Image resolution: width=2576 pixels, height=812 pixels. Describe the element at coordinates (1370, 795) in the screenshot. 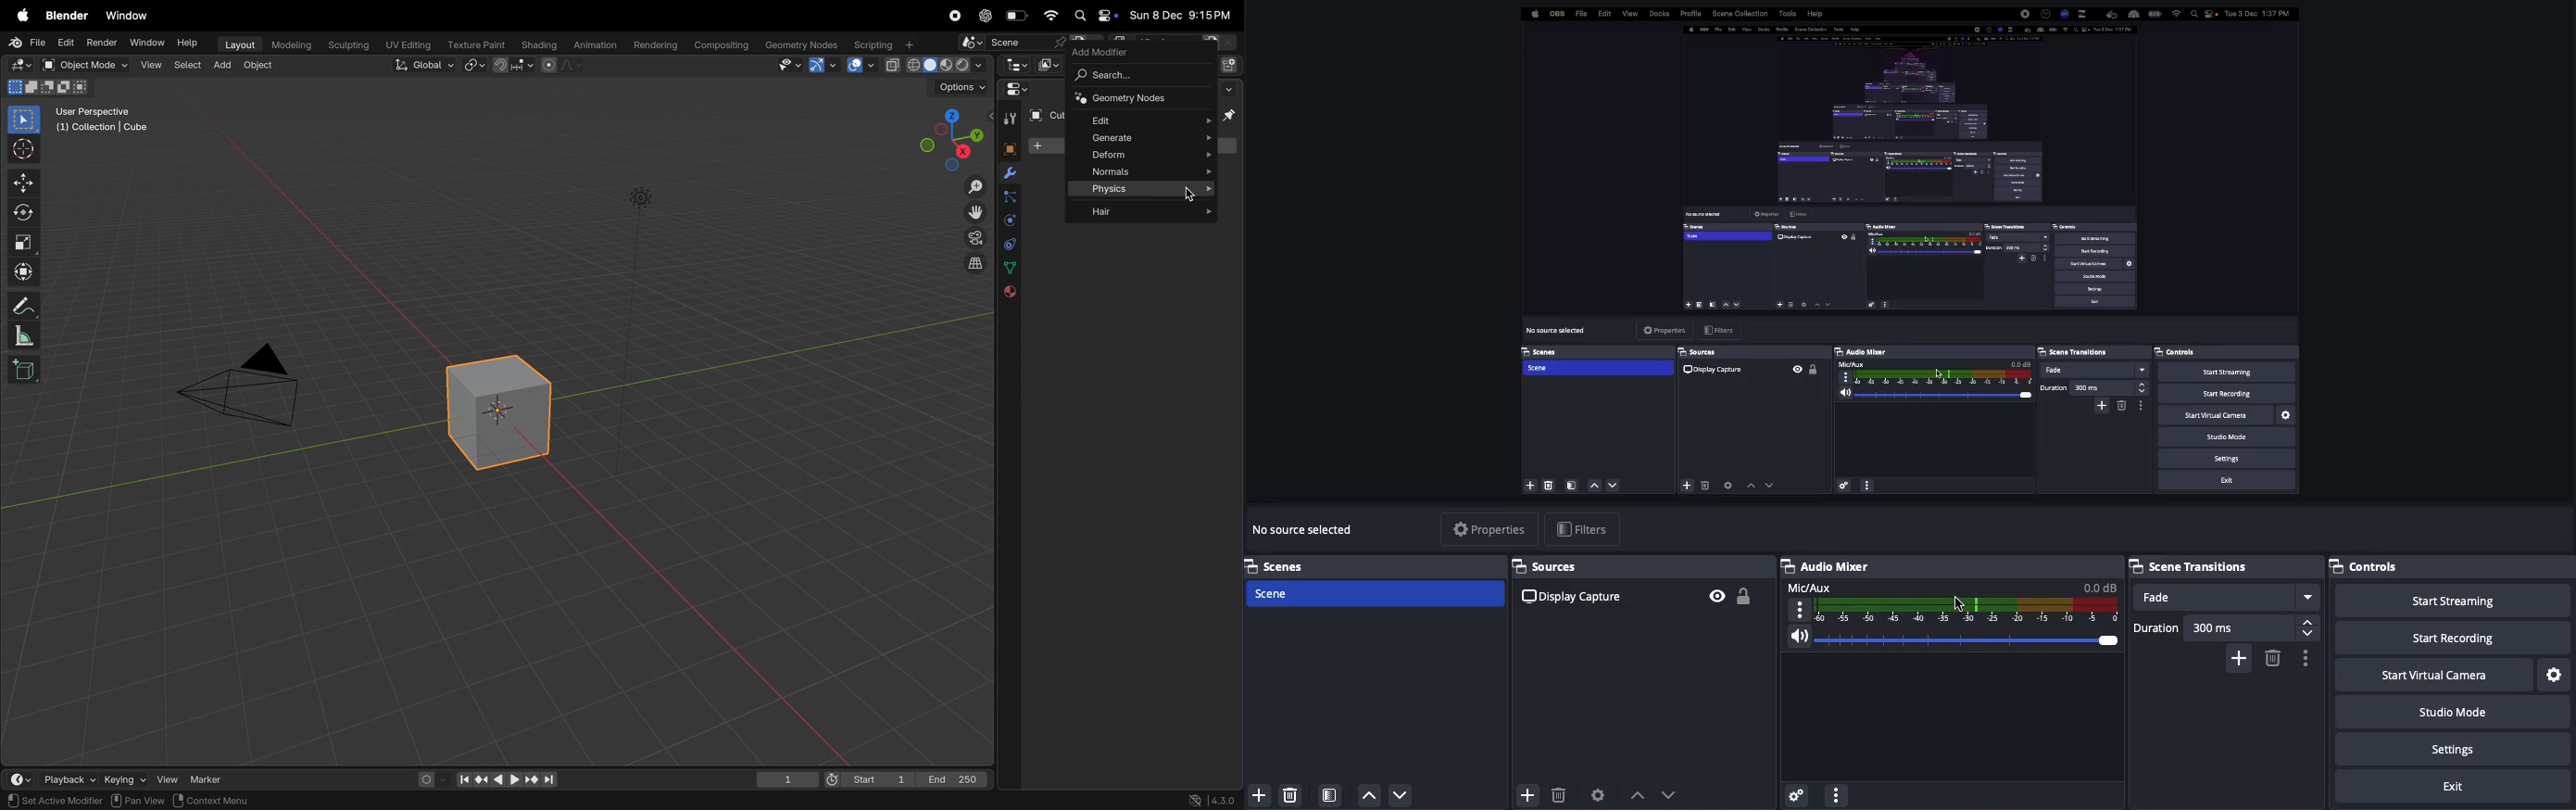

I see `Up` at that location.